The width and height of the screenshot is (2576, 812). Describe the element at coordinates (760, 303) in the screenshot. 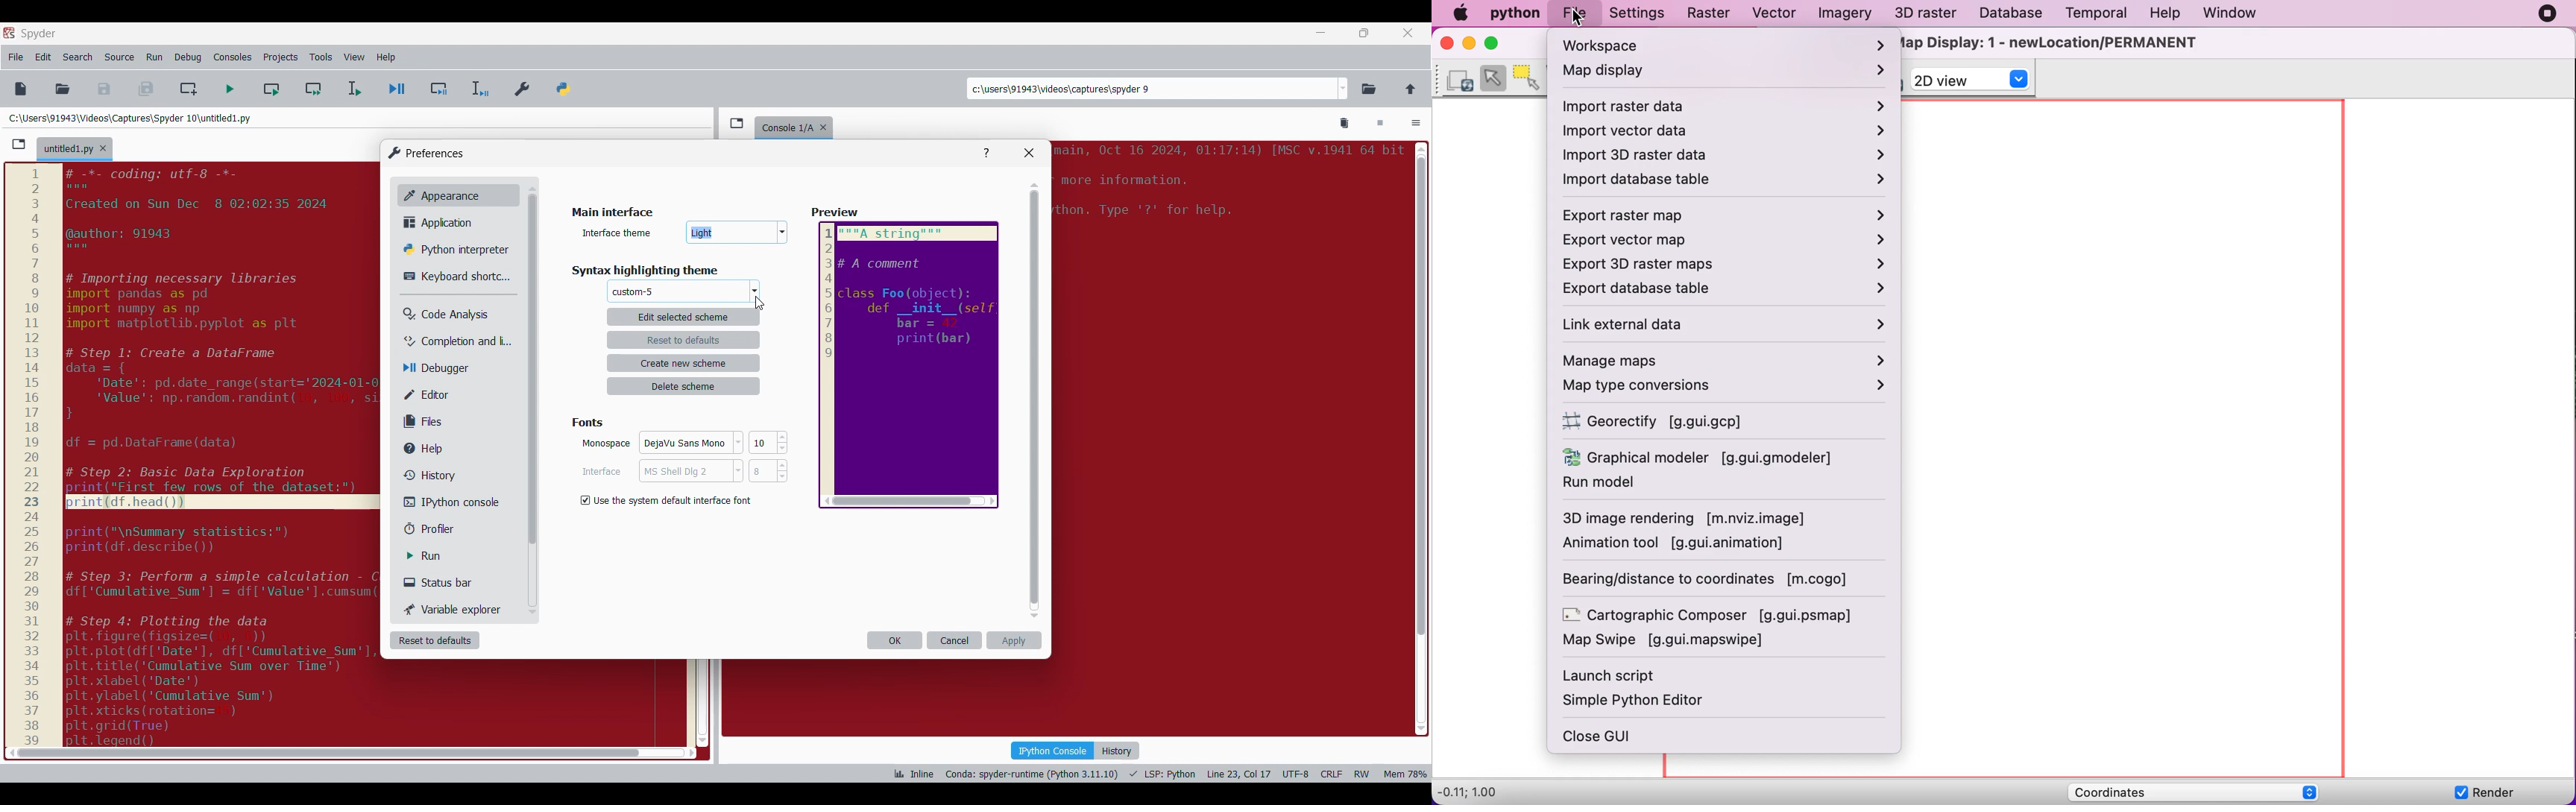

I see `Cursor clicking on theme options` at that location.